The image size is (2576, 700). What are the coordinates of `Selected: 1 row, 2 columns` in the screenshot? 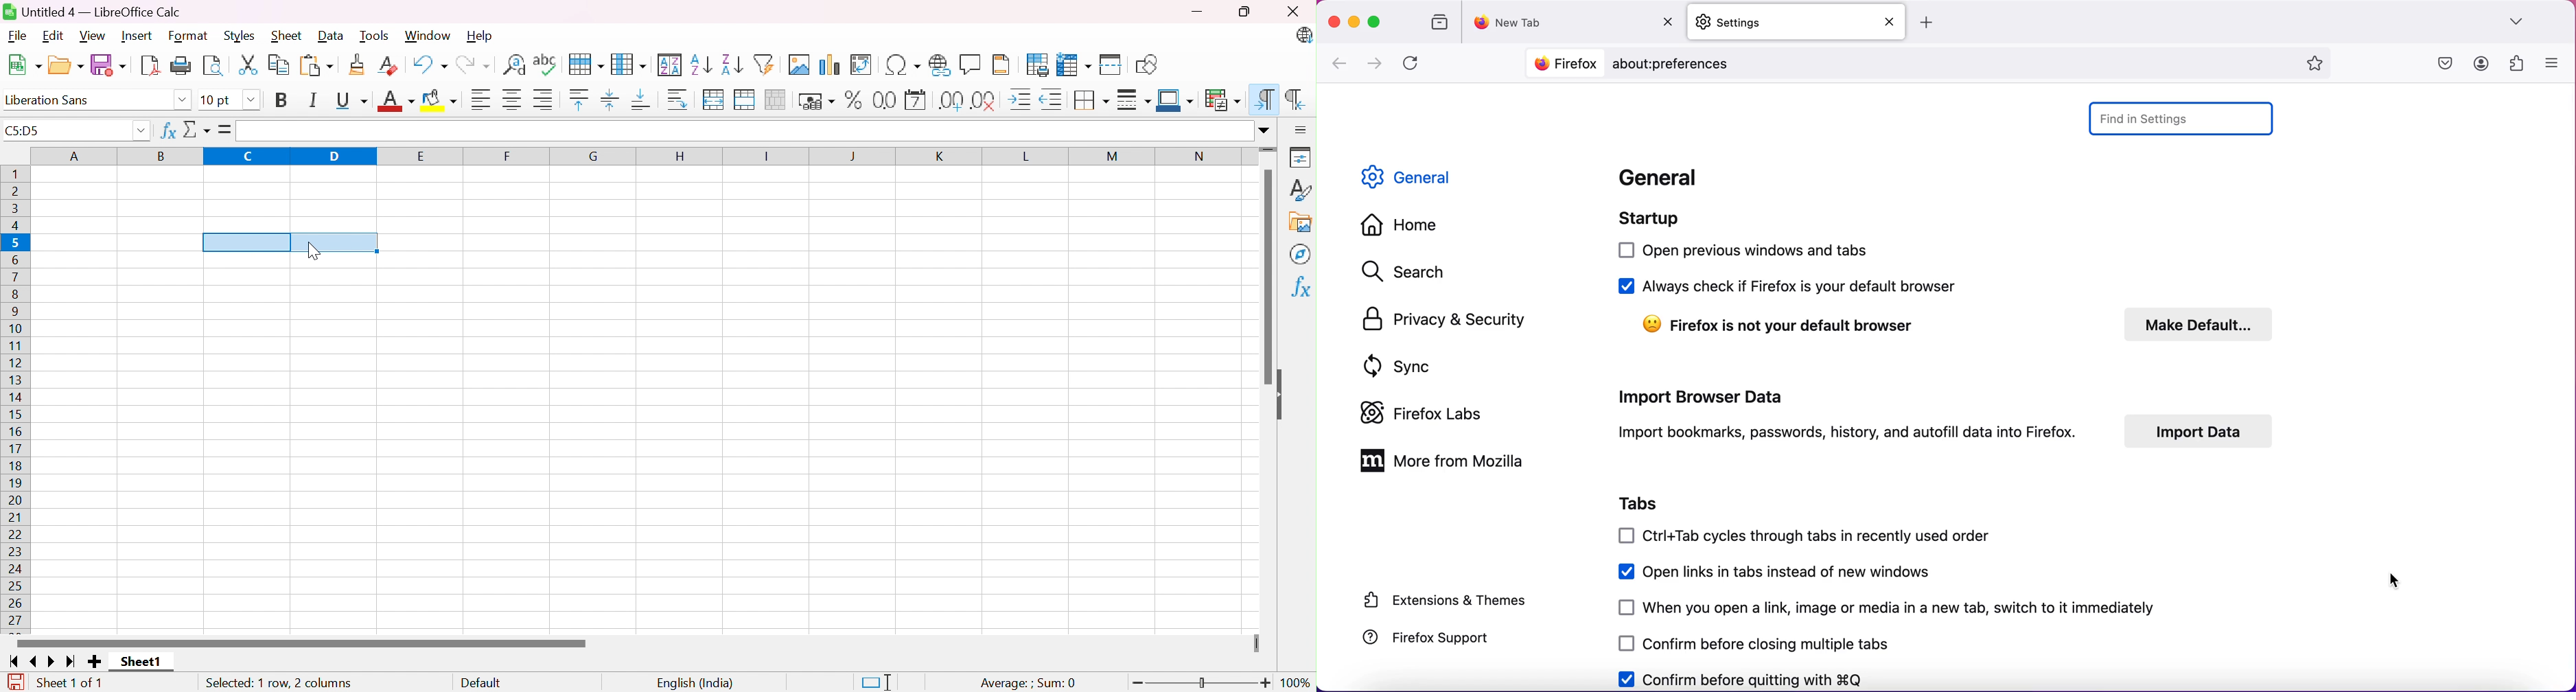 It's located at (279, 682).